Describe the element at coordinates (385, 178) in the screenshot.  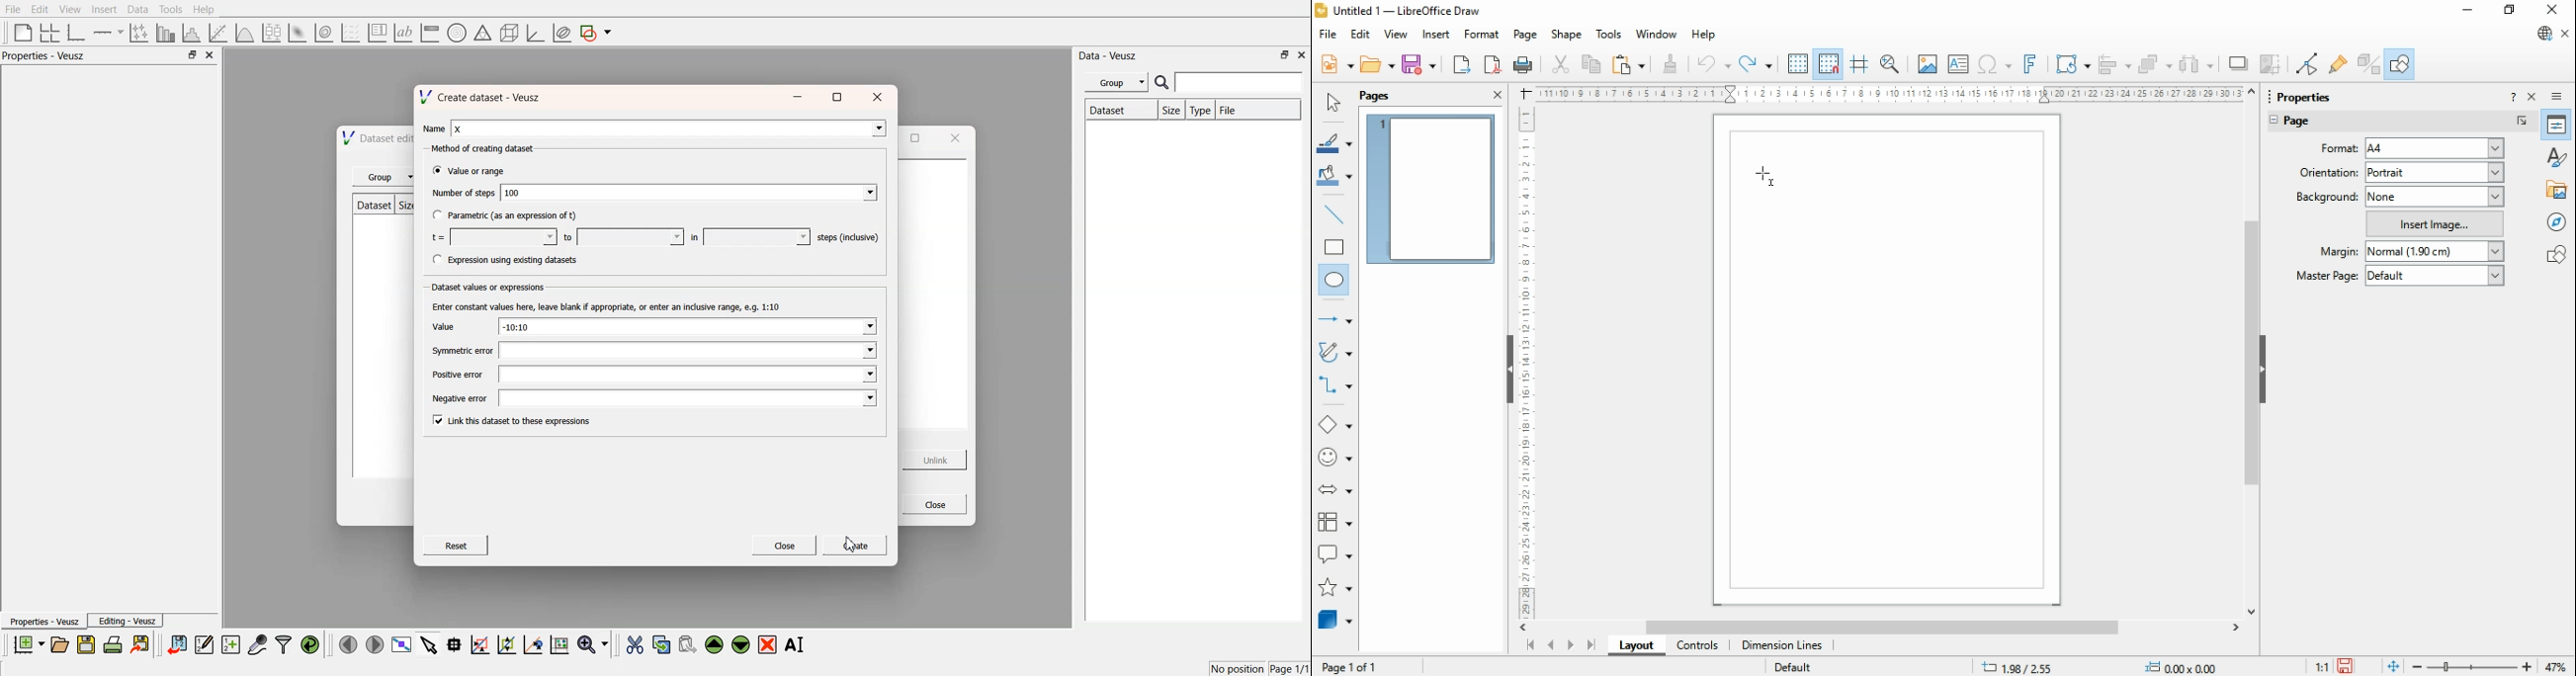
I see `Group ~~` at that location.